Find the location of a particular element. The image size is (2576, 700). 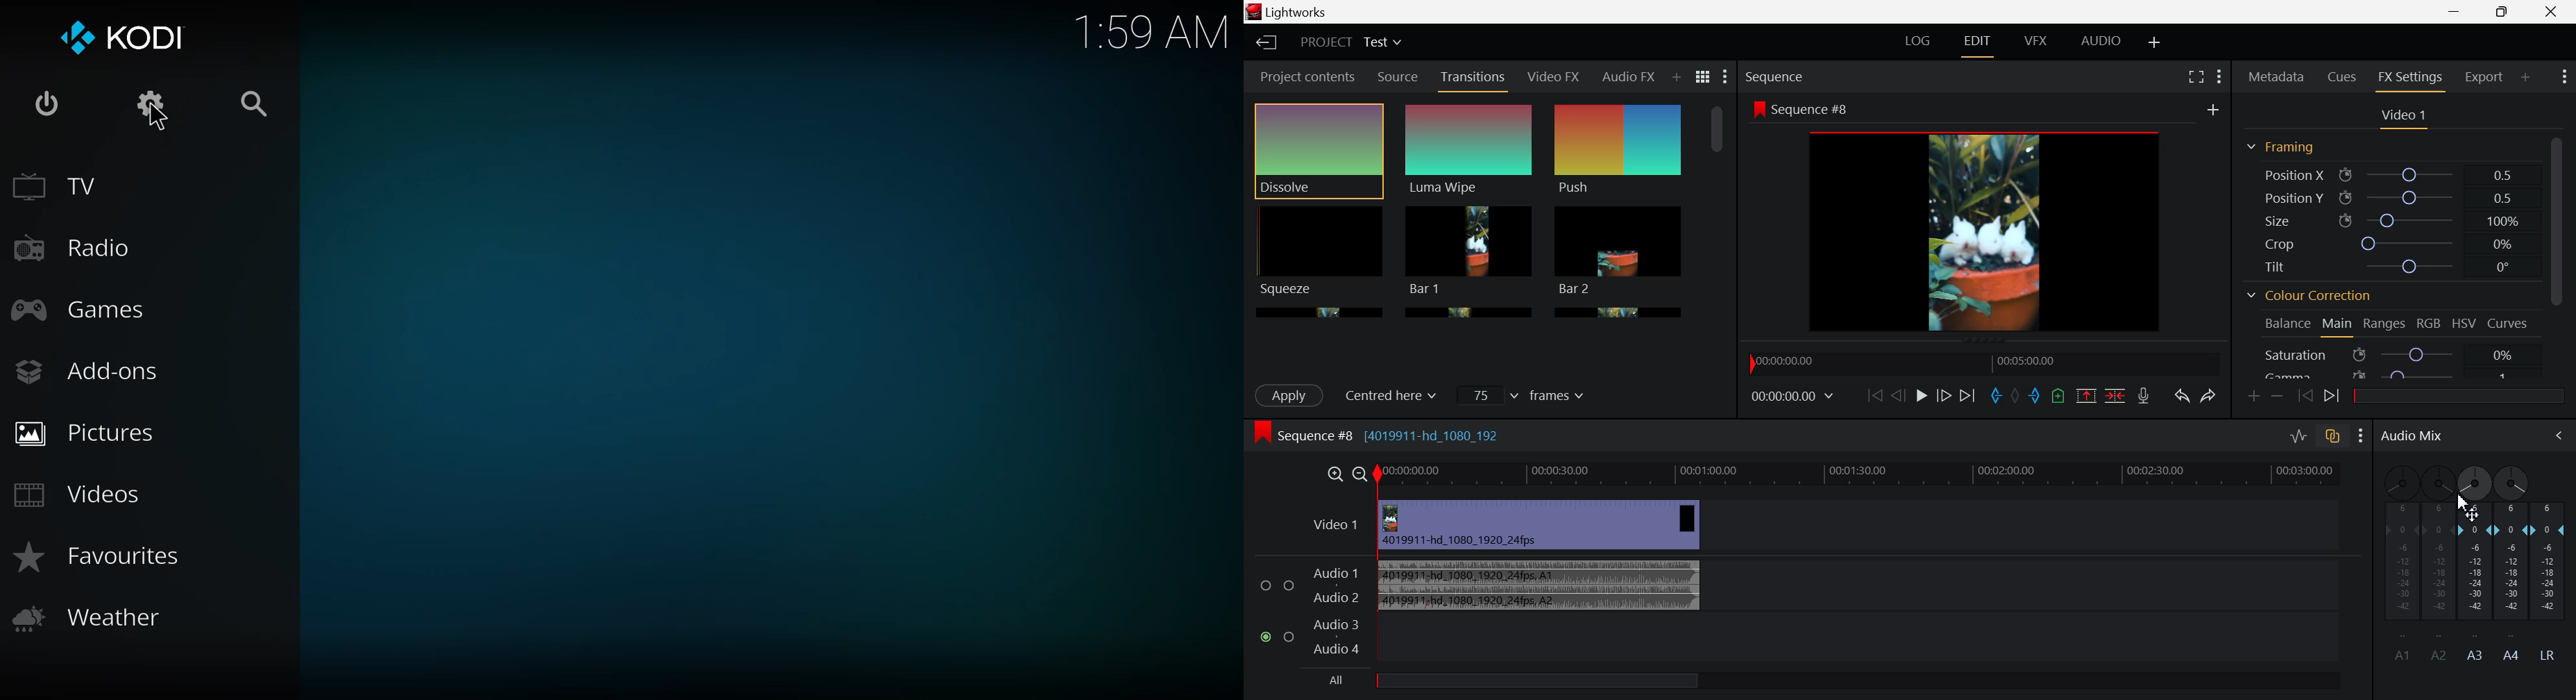

RGB is located at coordinates (2430, 324).